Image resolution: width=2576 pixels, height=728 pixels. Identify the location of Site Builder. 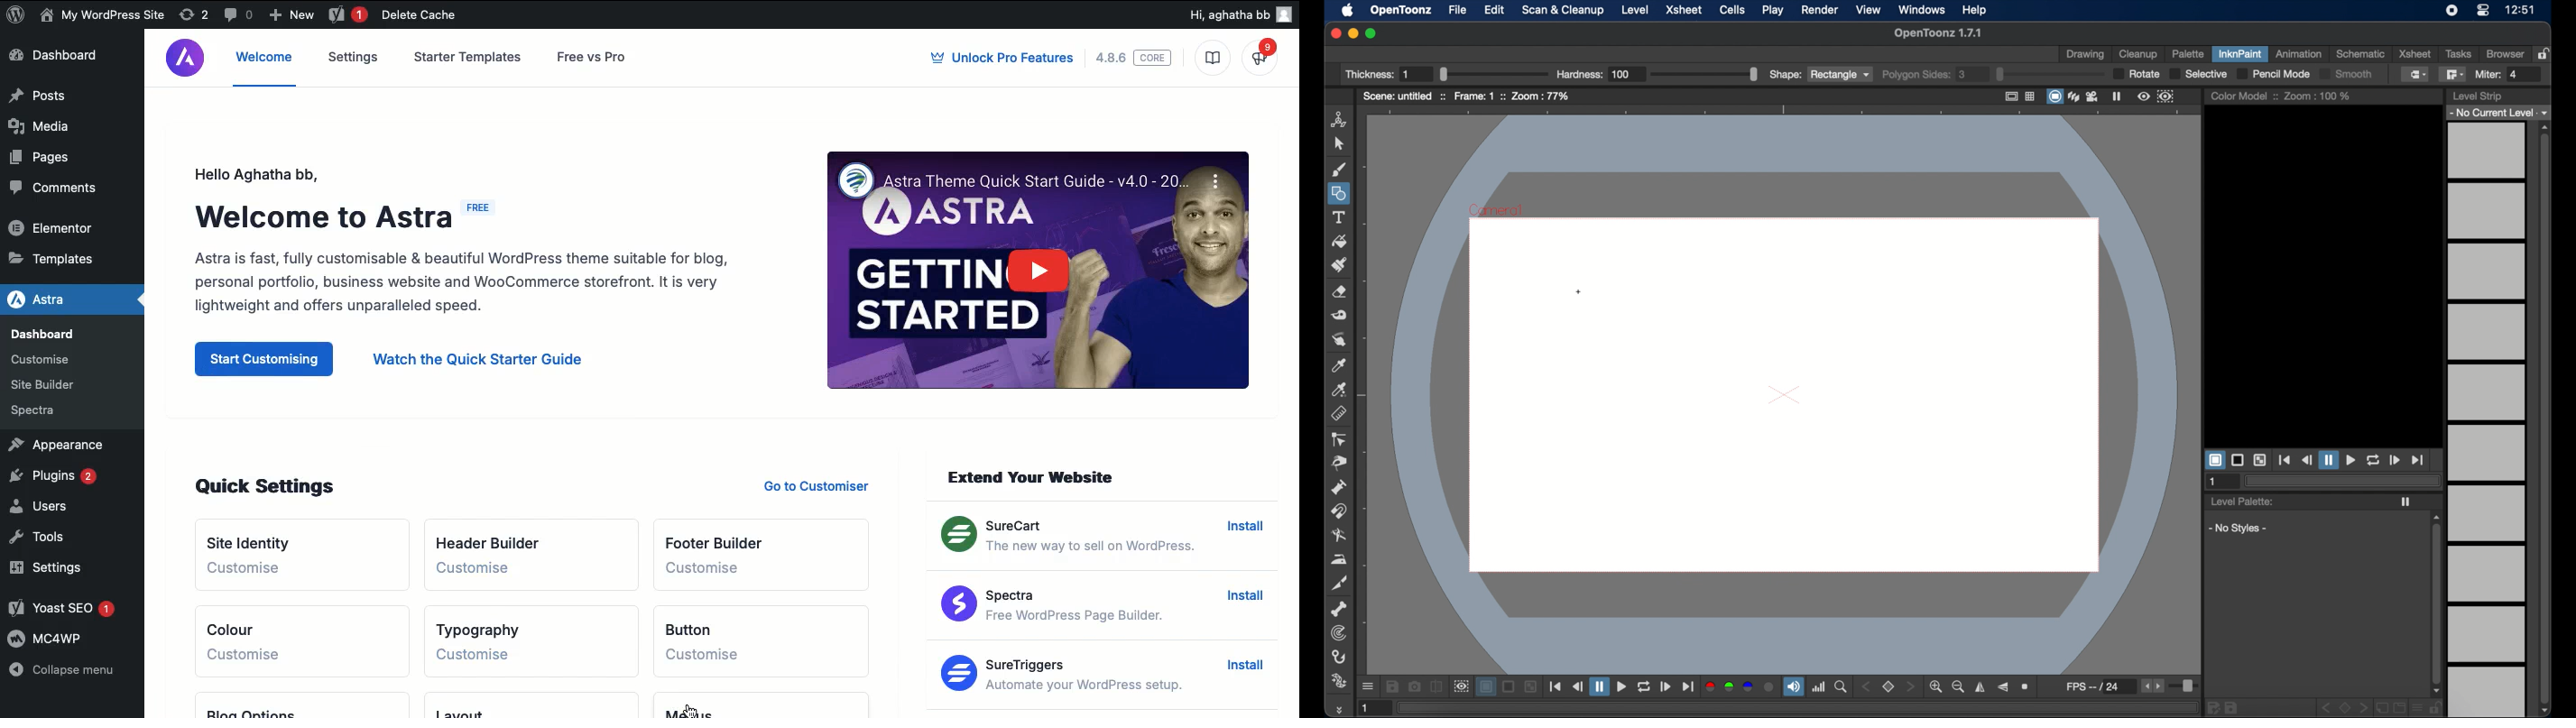
(49, 382).